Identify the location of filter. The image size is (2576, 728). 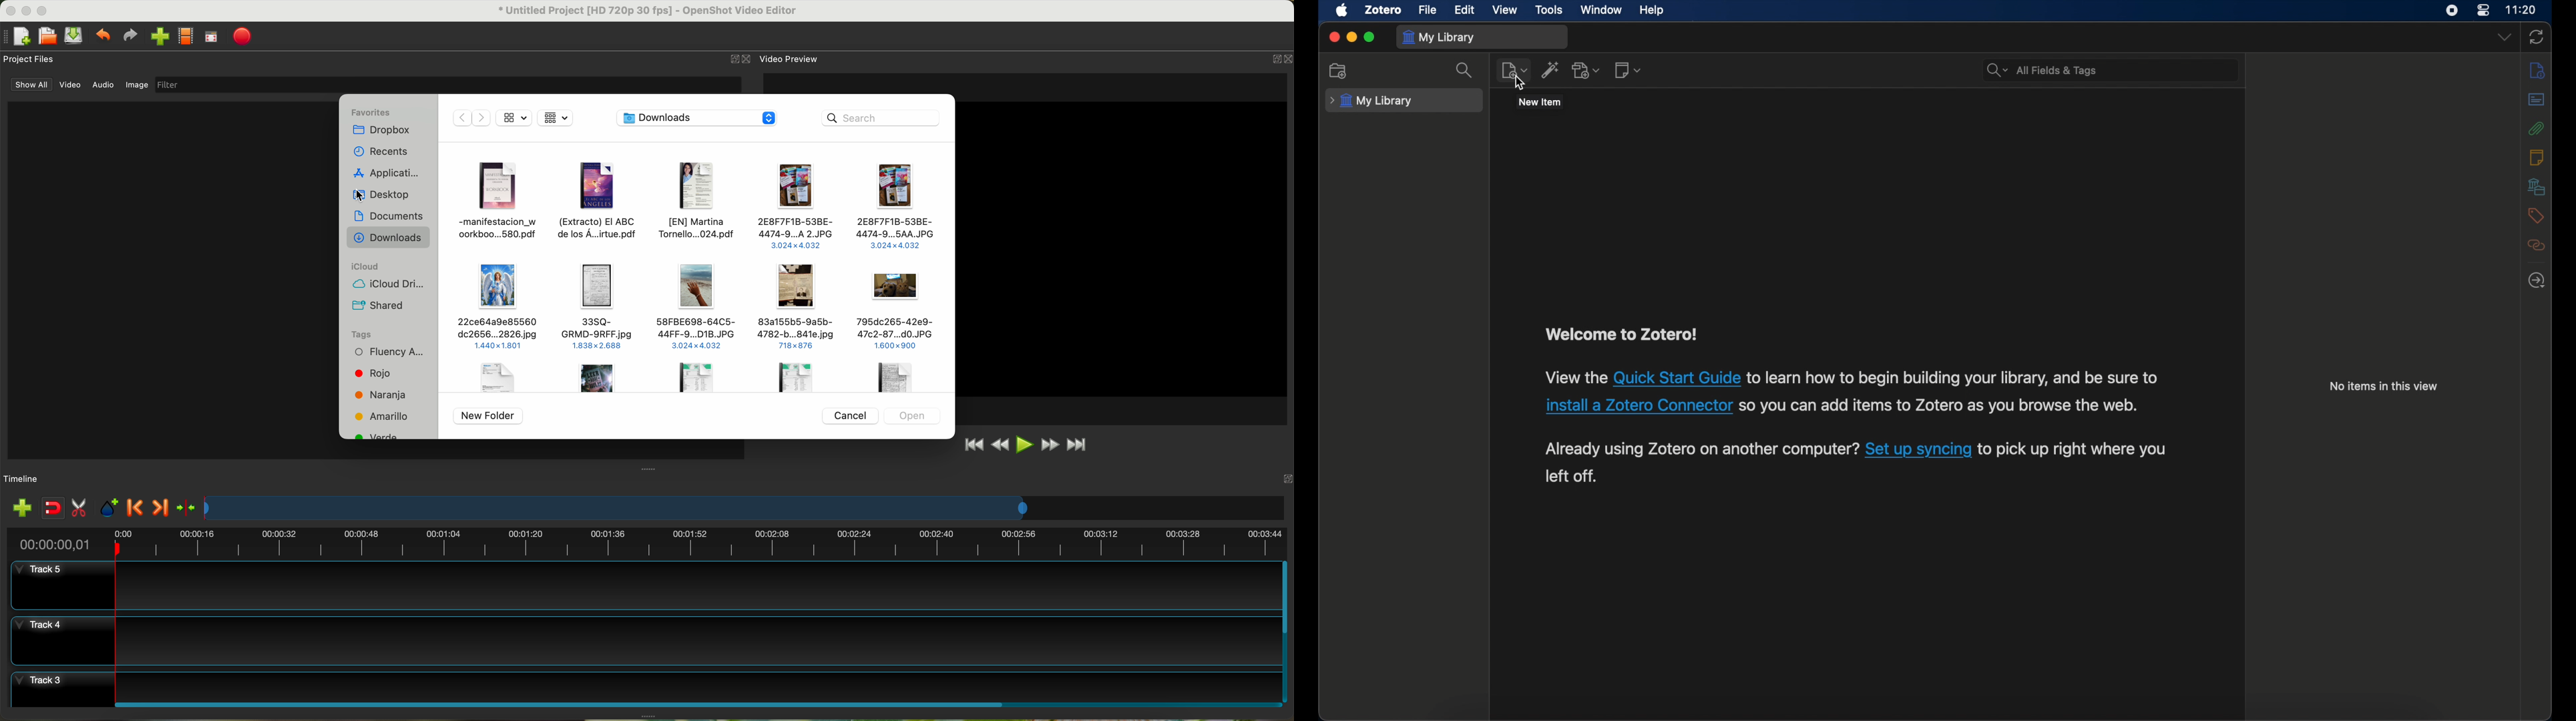
(447, 84).